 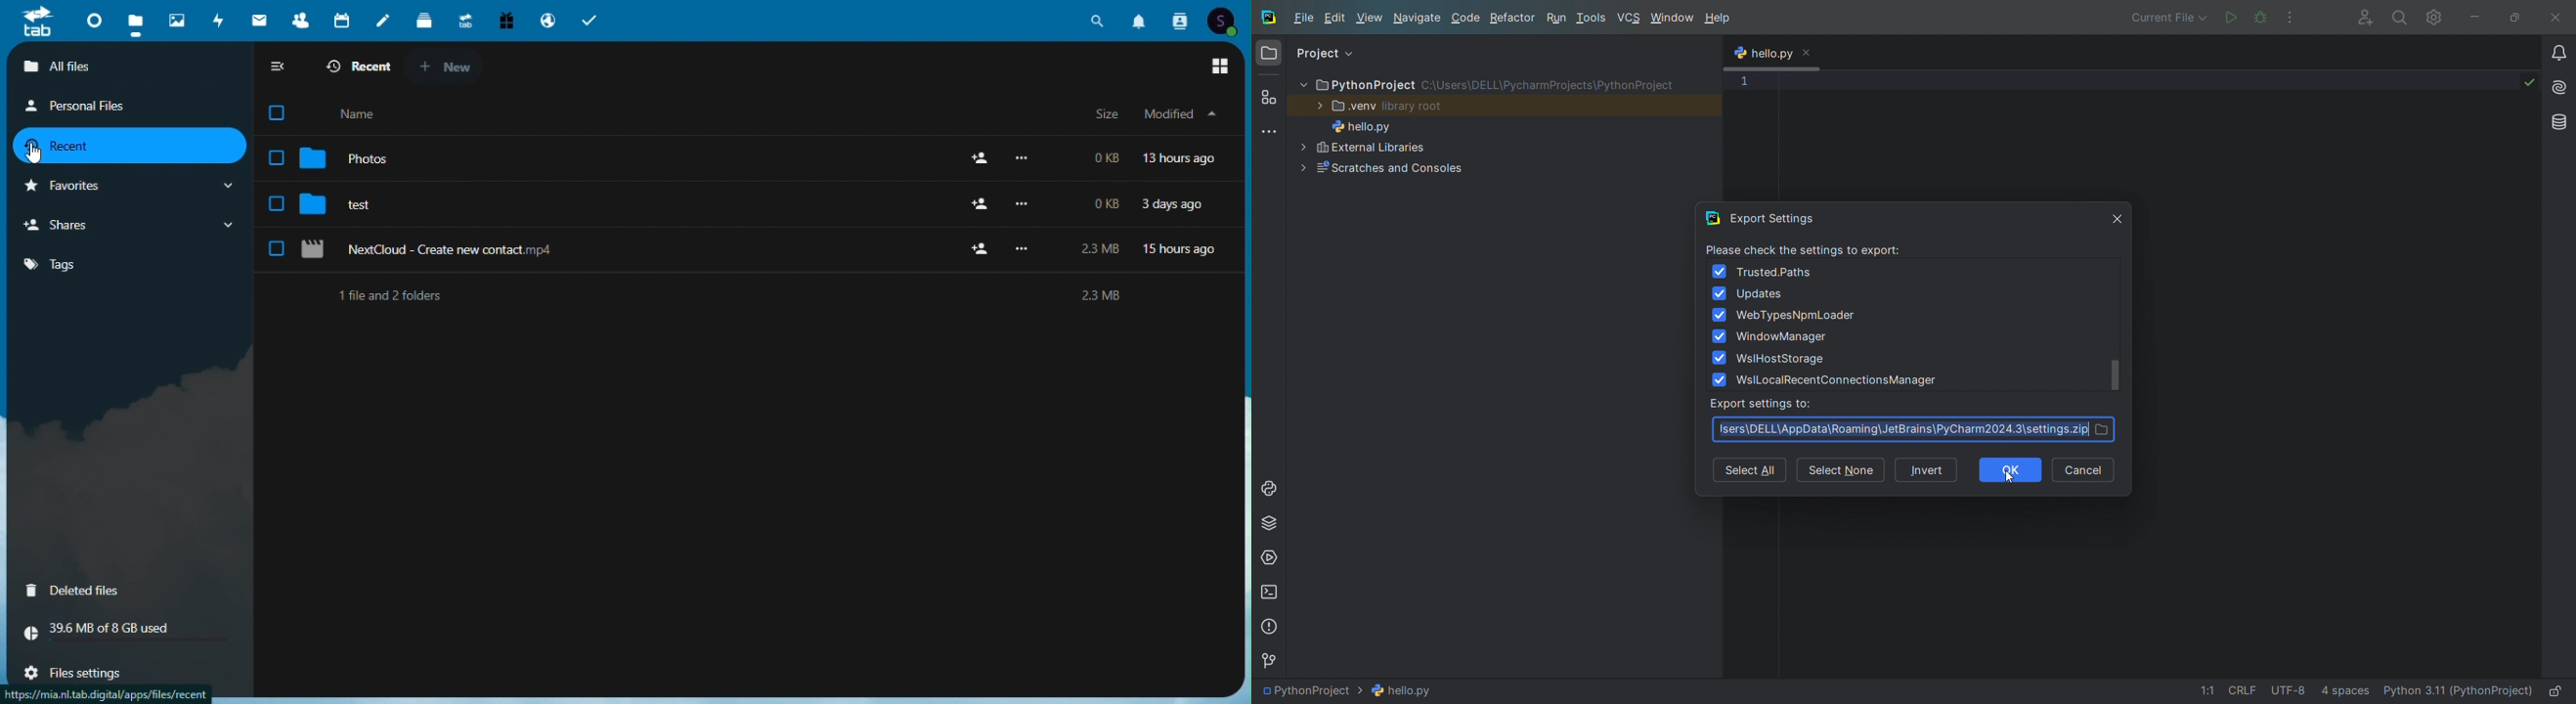 What do you see at coordinates (1220, 67) in the screenshot?
I see `switch to grid view` at bounding box center [1220, 67].